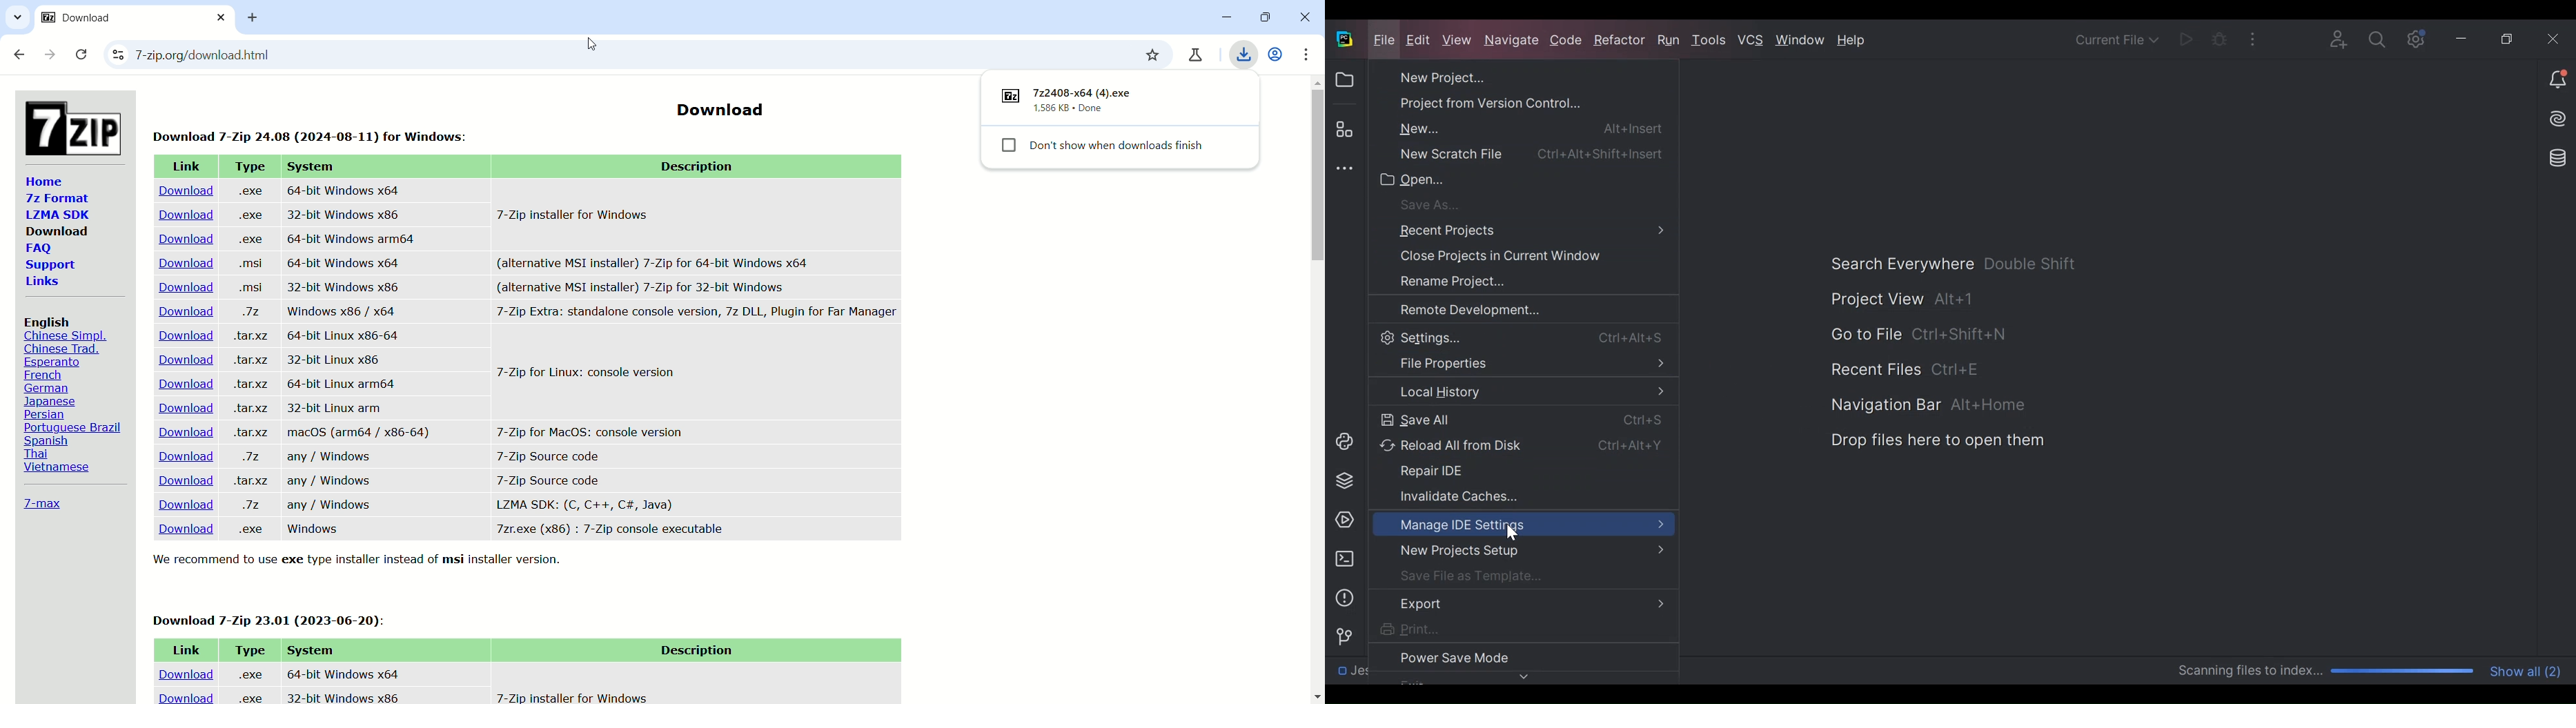 The height and width of the screenshot is (728, 2576). Describe the element at coordinates (179, 429) in the screenshot. I see `Download` at that location.